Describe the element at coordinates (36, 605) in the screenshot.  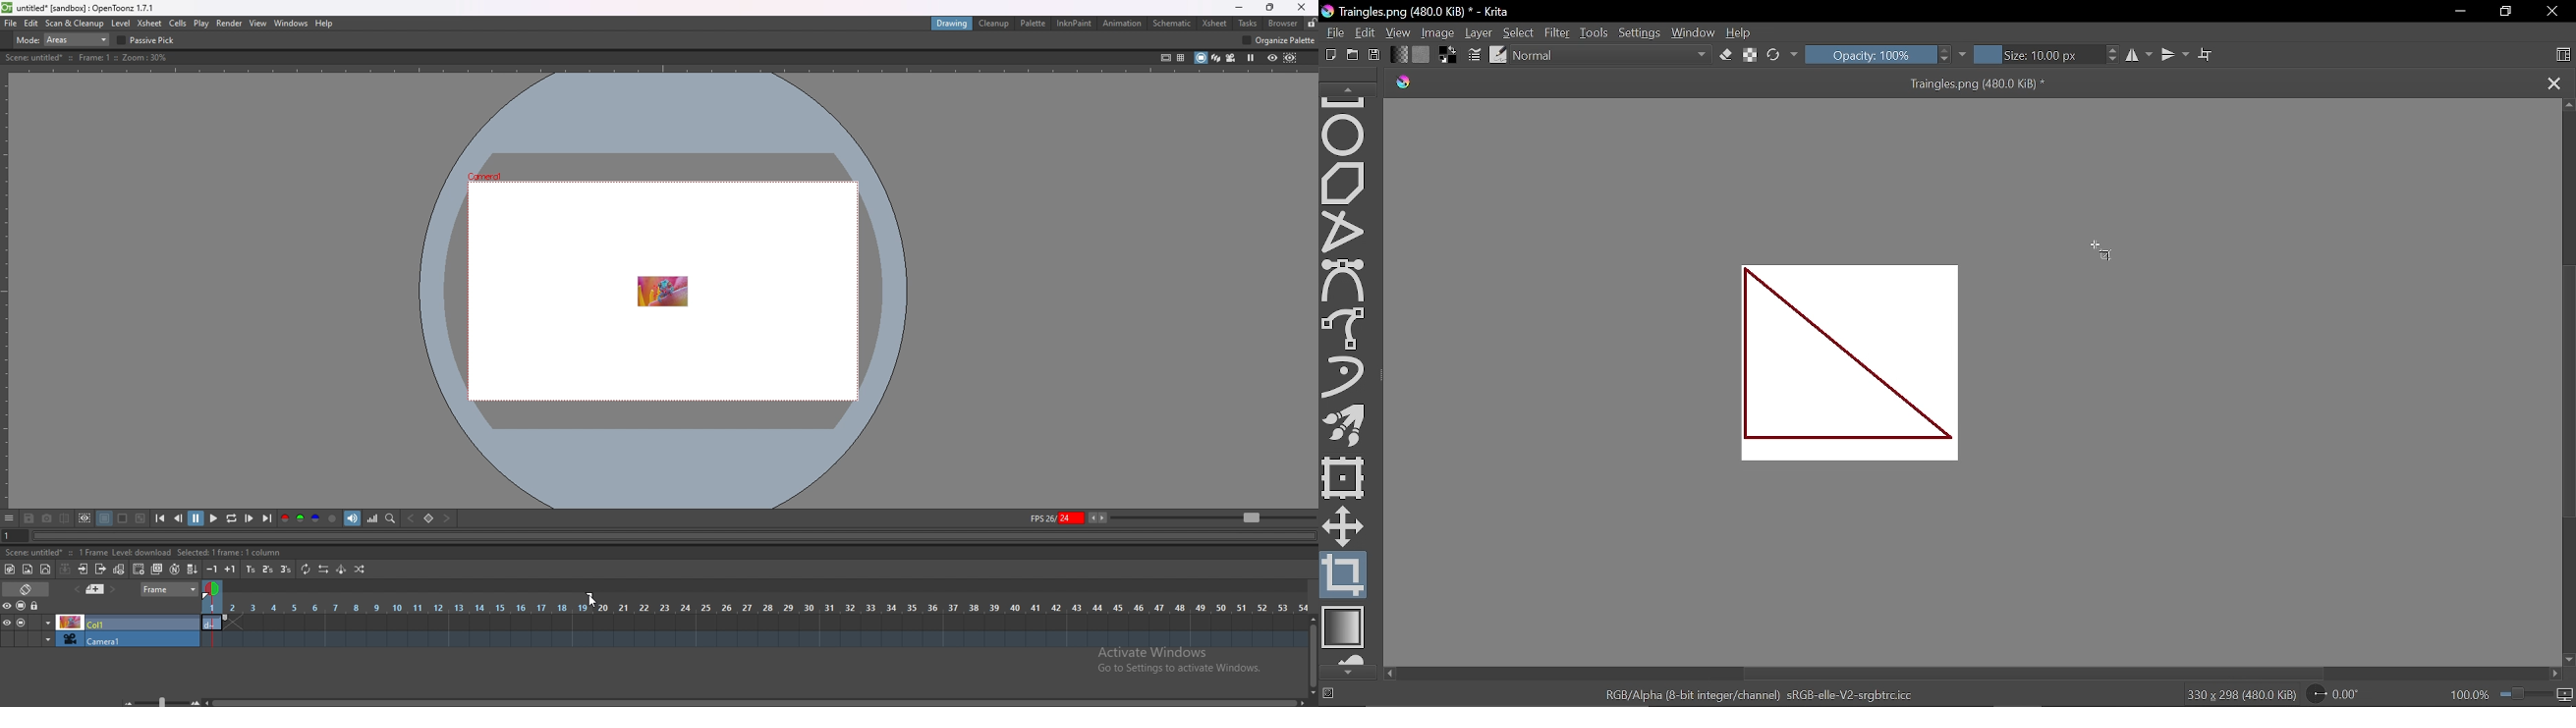
I see `lock` at that location.